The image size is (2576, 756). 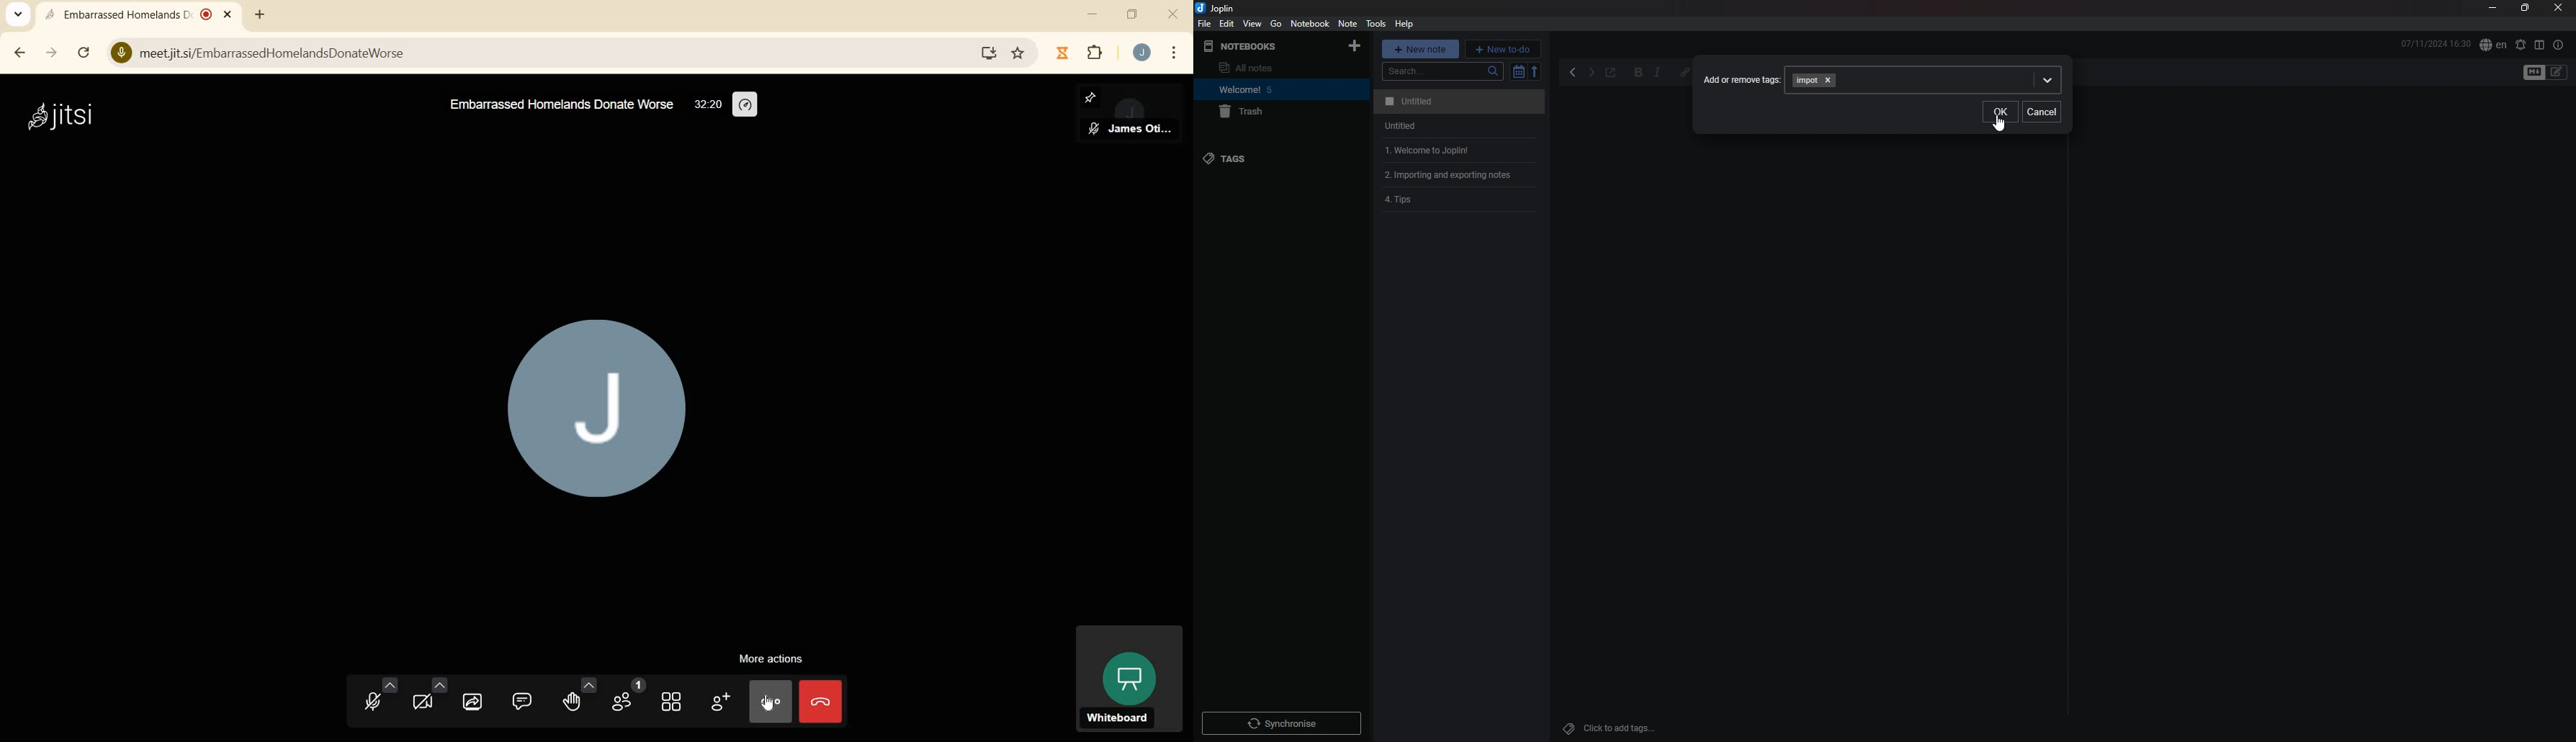 I want to click on all notes, so click(x=1262, y=68).